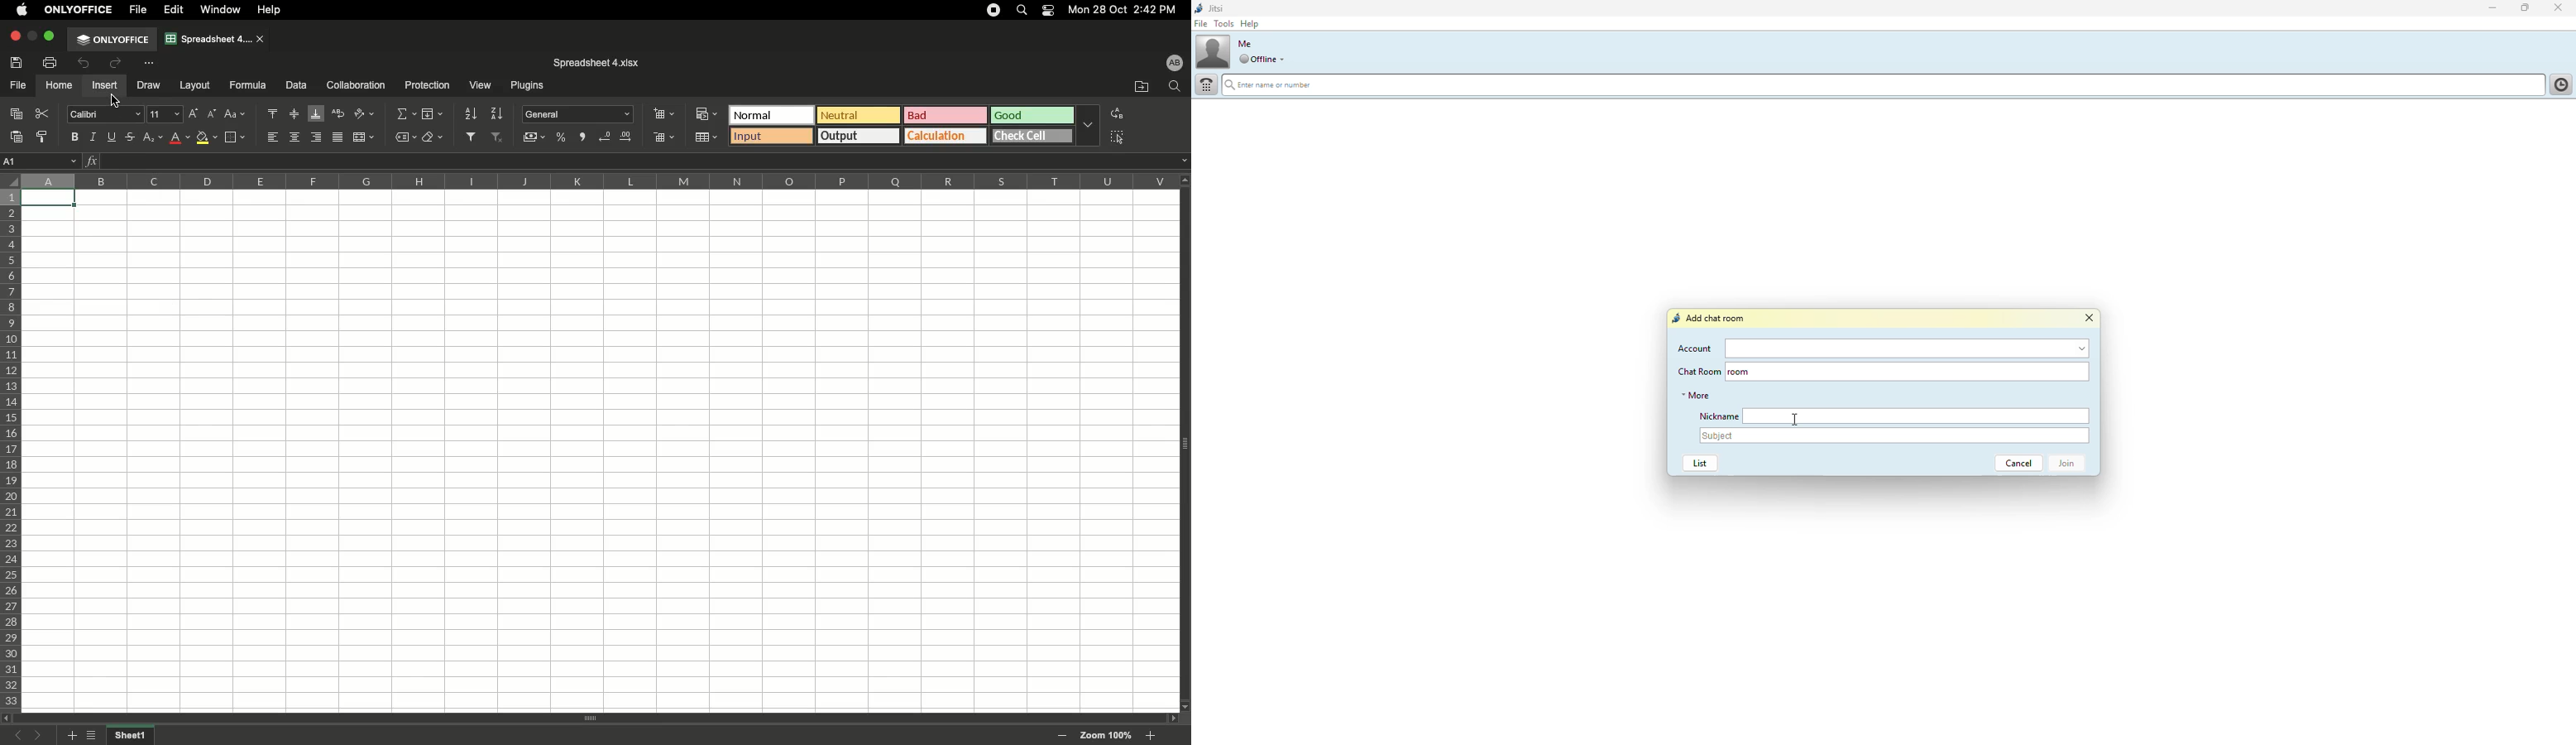  I want to click on Zoom, so click(1106, 735).